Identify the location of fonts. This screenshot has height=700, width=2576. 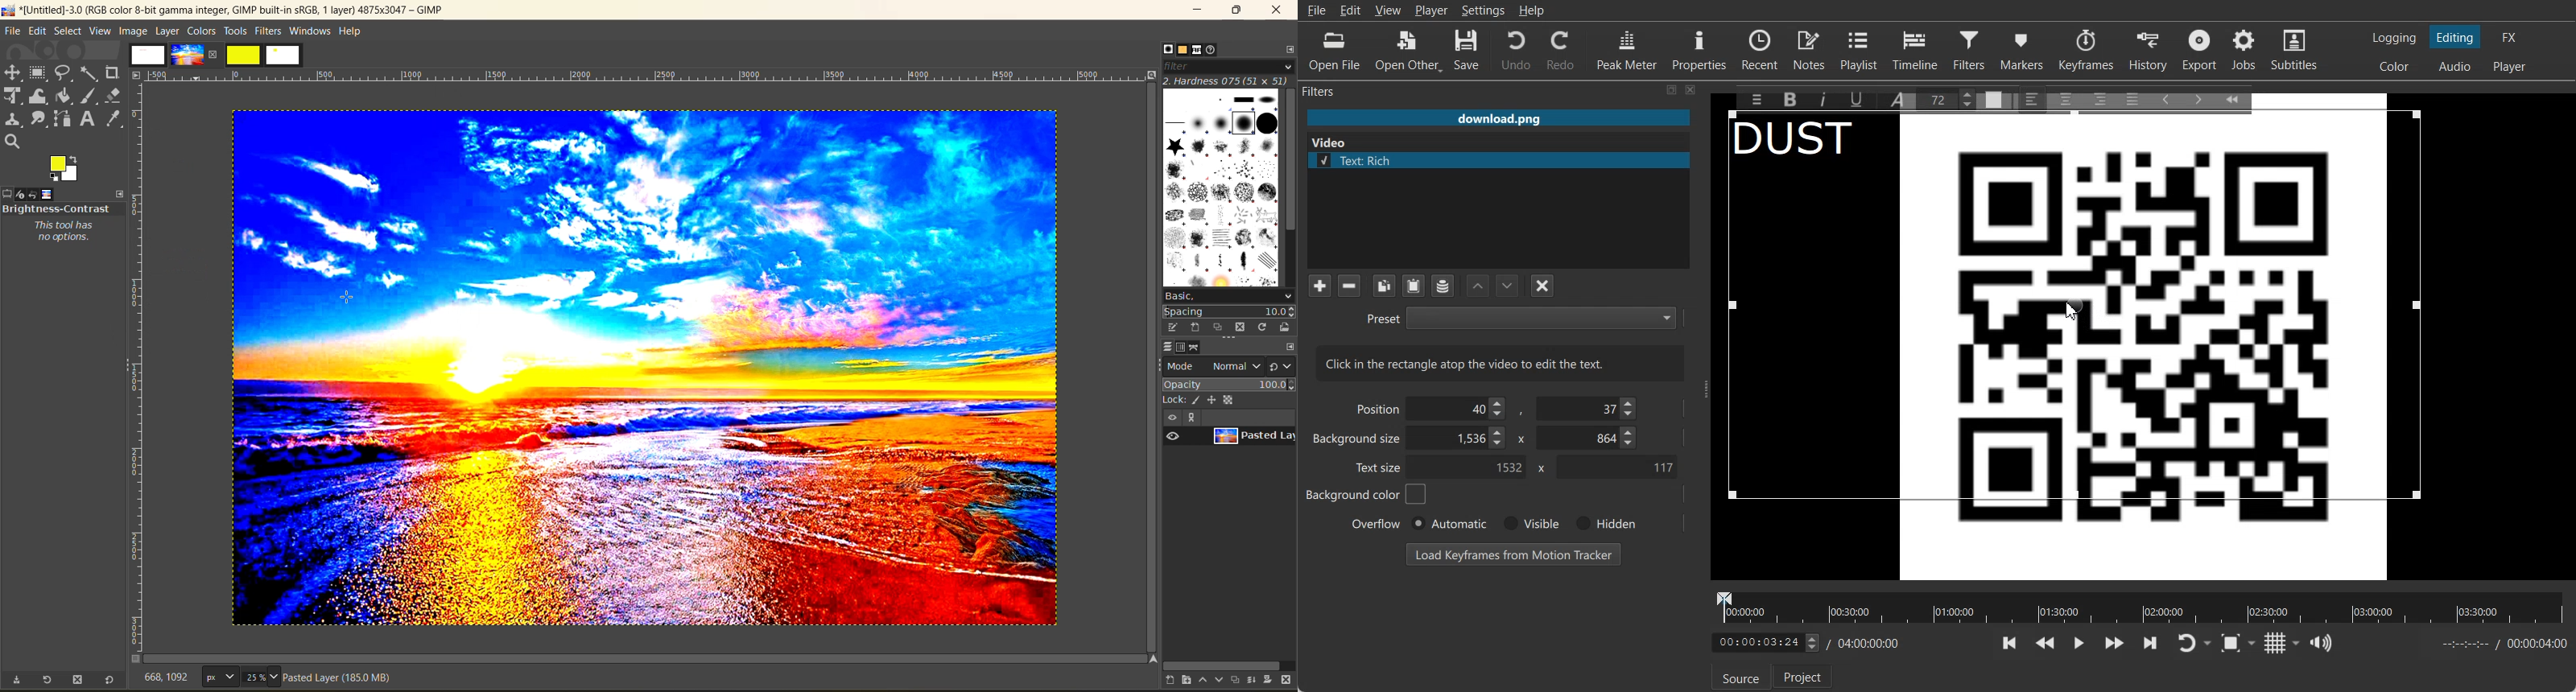
(1201, 51).